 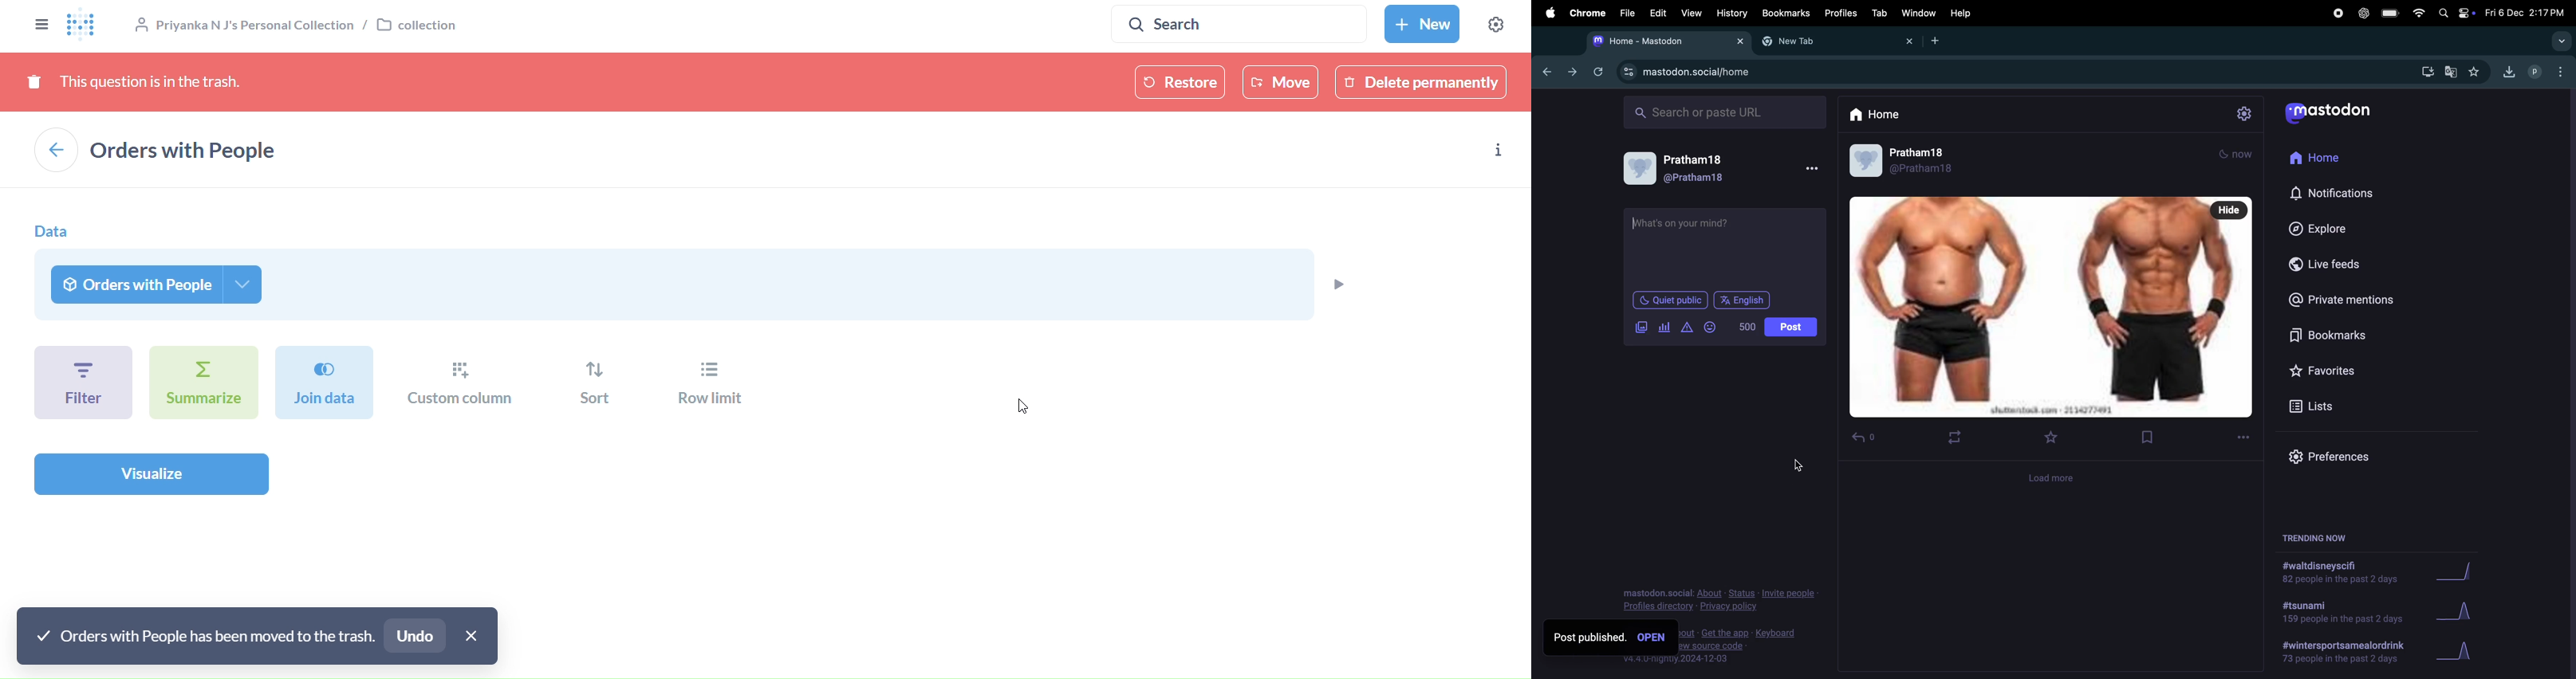 I want to click on mastodon app, so click(x=2338, y=115).